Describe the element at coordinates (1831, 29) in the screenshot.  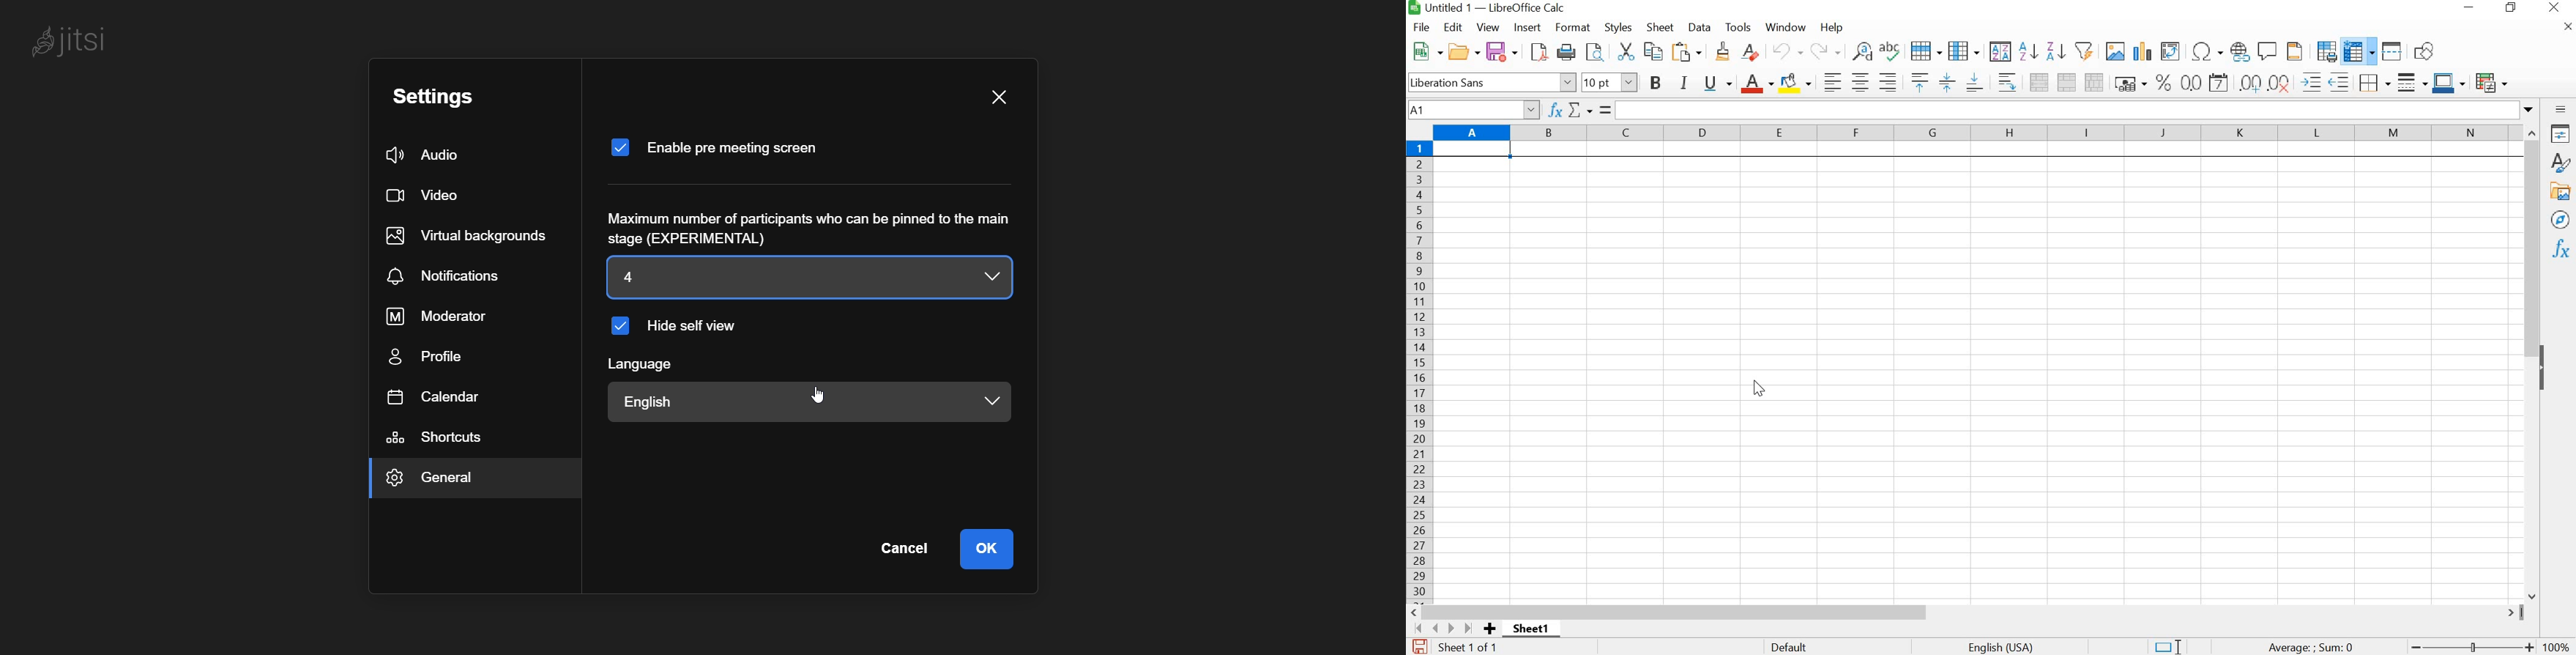
I see `HELP` at that location.